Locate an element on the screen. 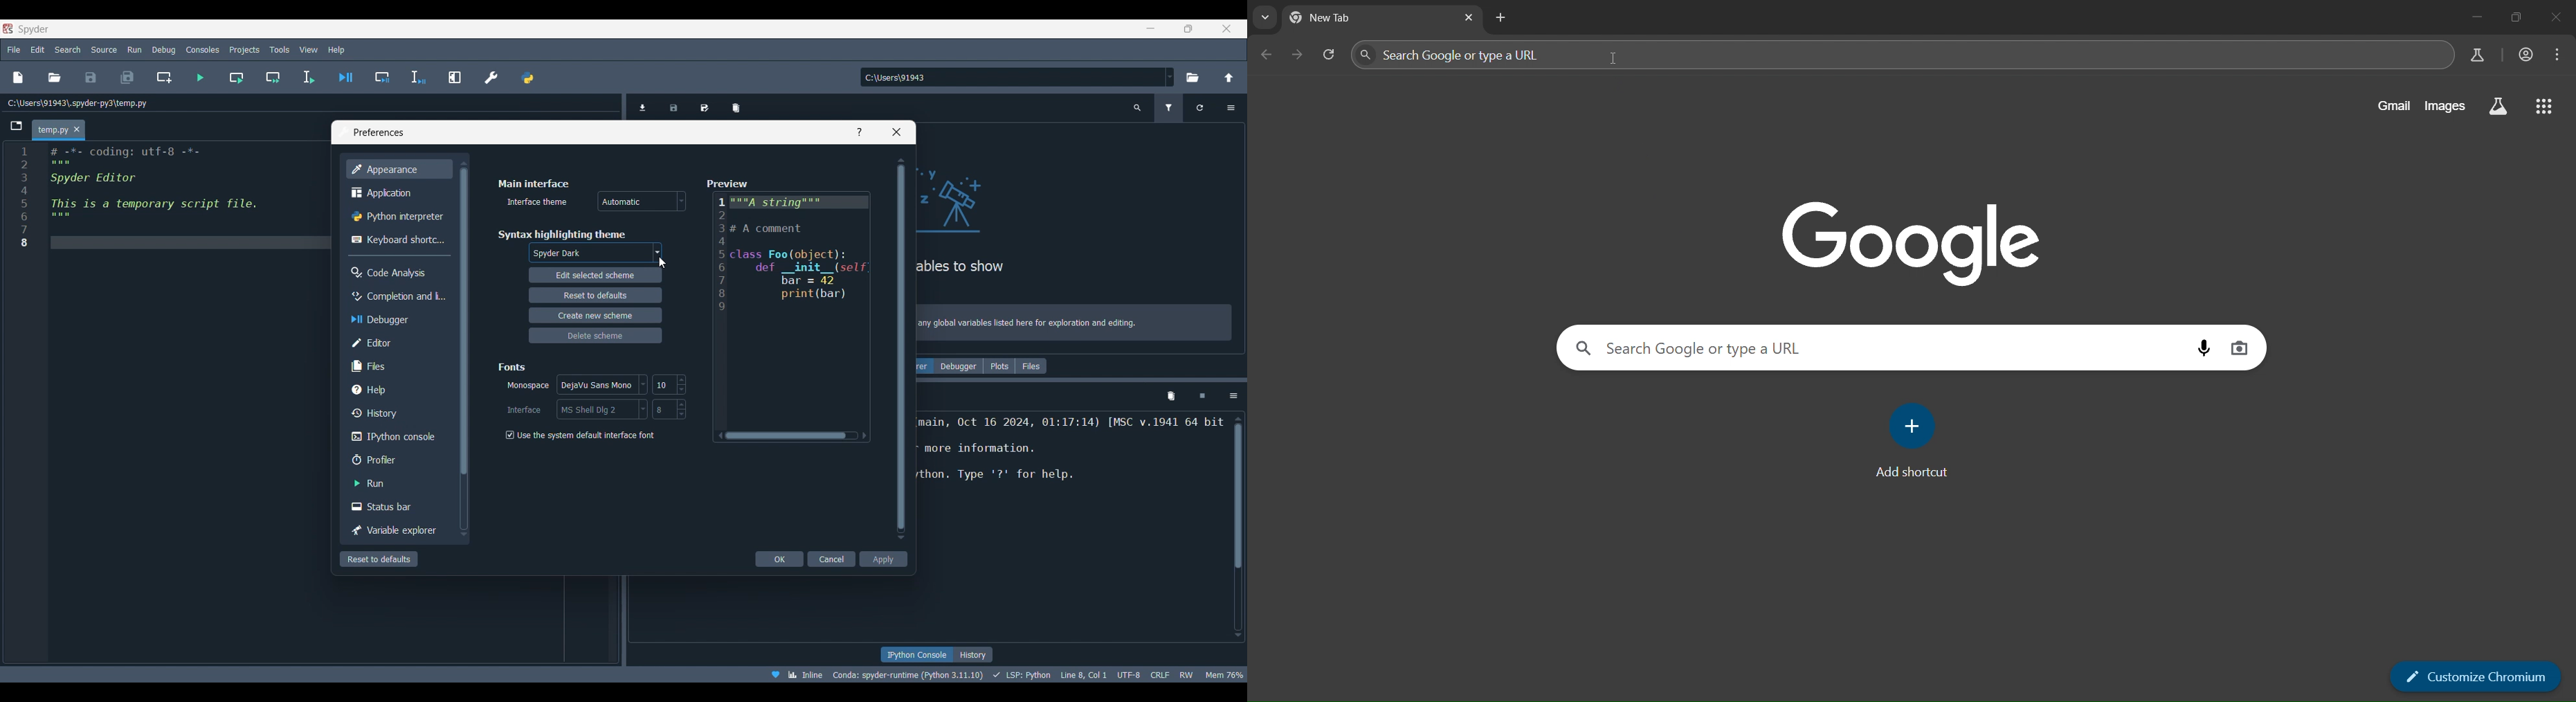 This screenshot has width=2576, height=728. Debug file is located at coordinates (346, 77).